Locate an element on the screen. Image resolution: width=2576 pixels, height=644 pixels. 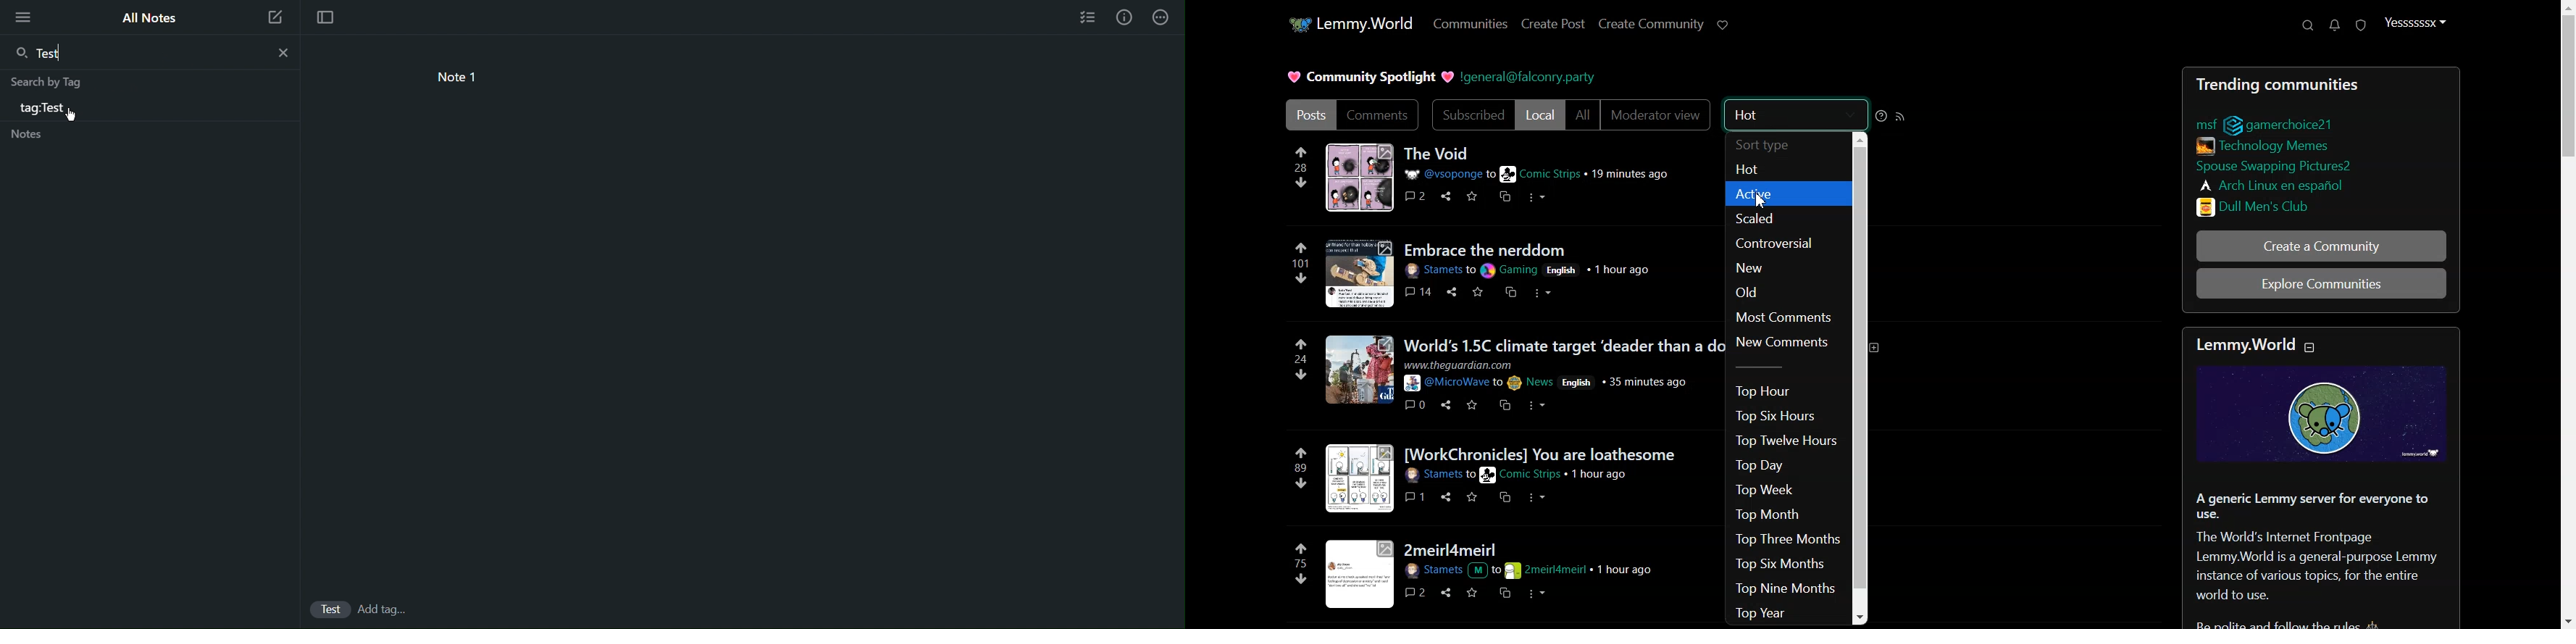
Top Twelve Hours is located at coordinates (1784, 441).